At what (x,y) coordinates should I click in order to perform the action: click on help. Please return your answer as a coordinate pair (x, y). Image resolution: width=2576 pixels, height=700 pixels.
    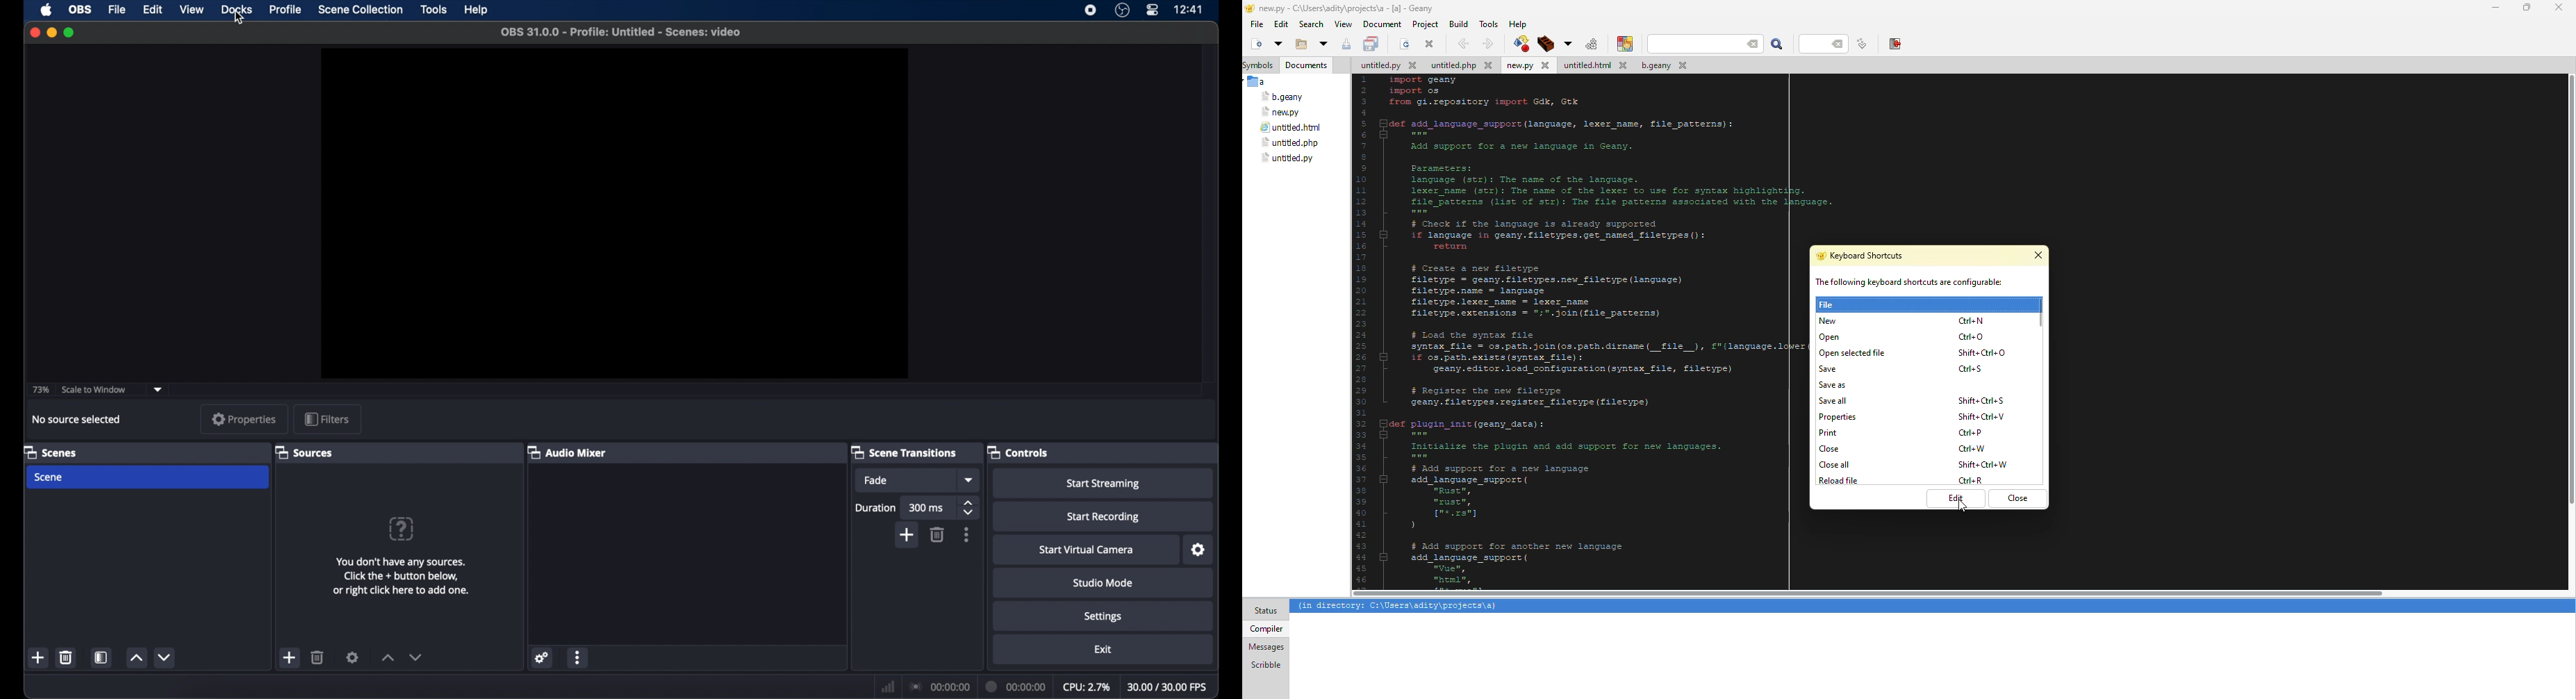
    Looking at the image, I should click on (475, 10).